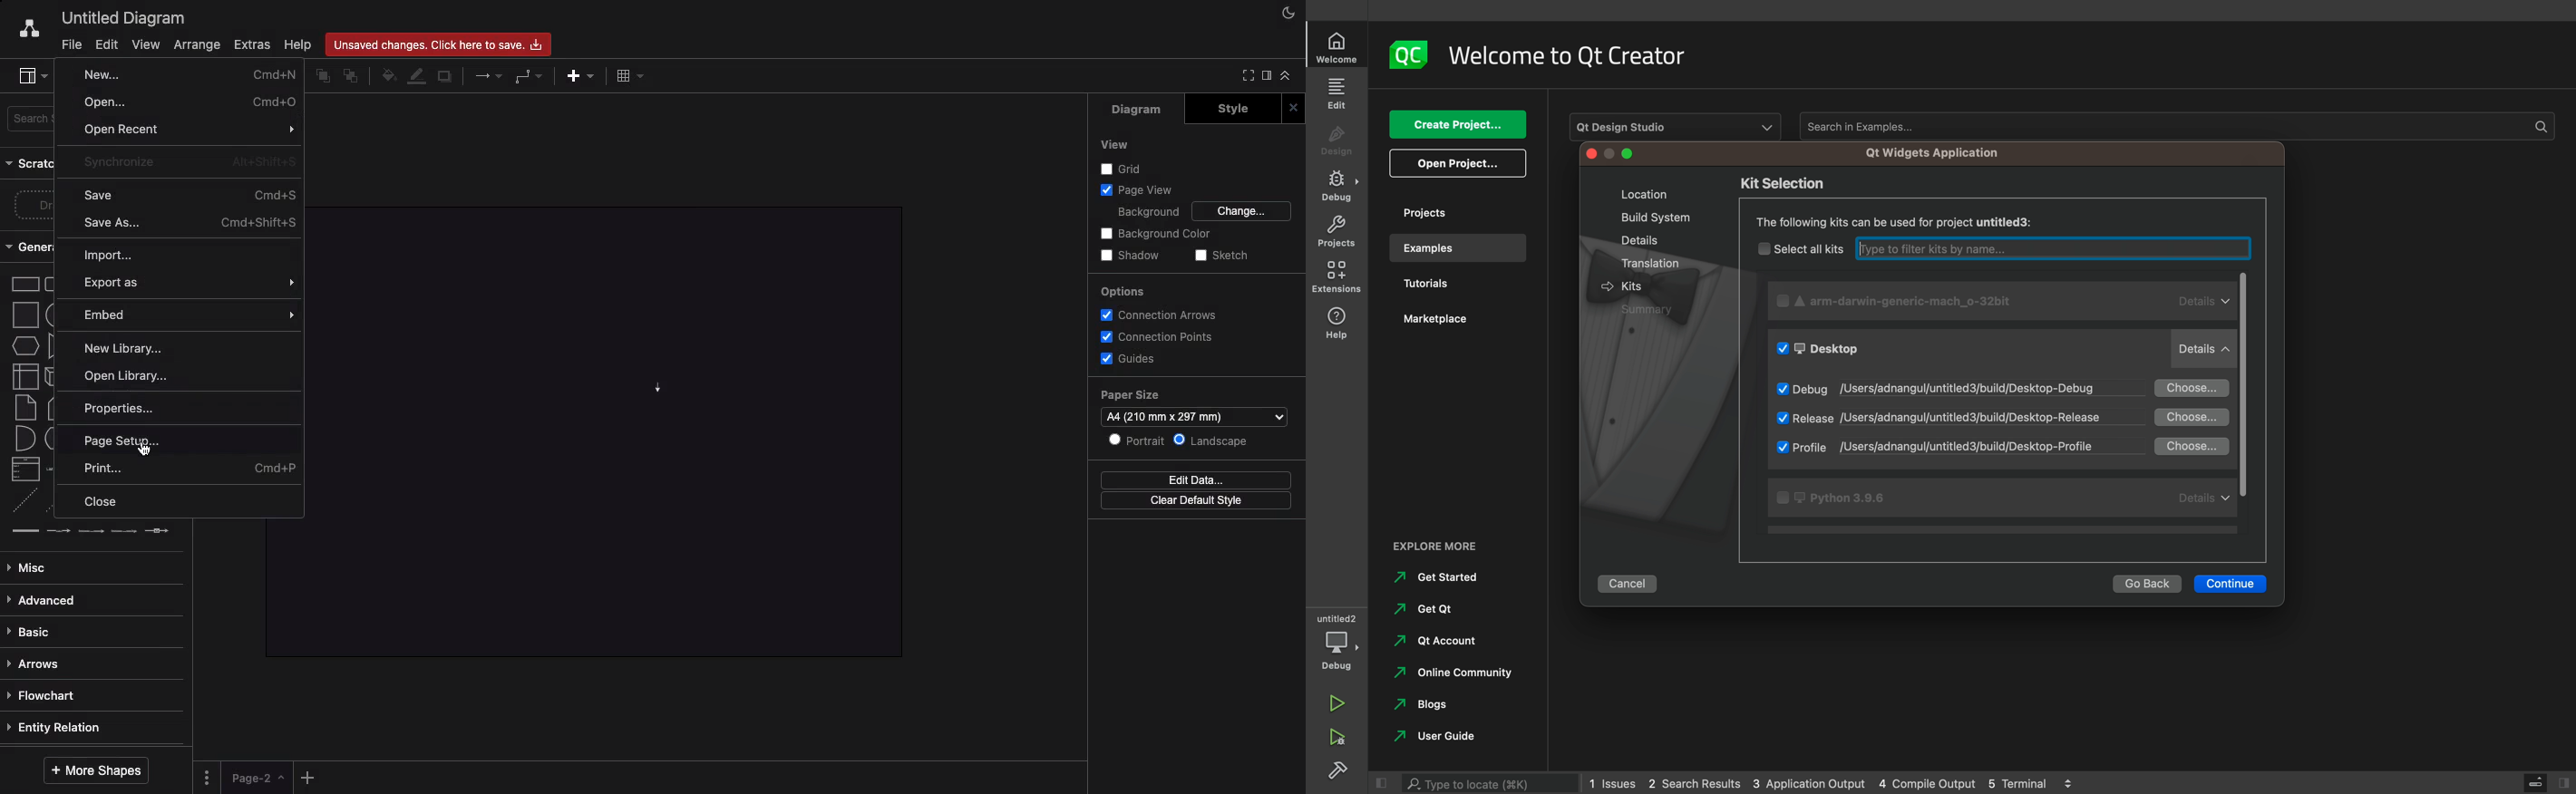  Describe the element at coordinates (1447, 285) in the screenshot. I see `tutorials` at that location.